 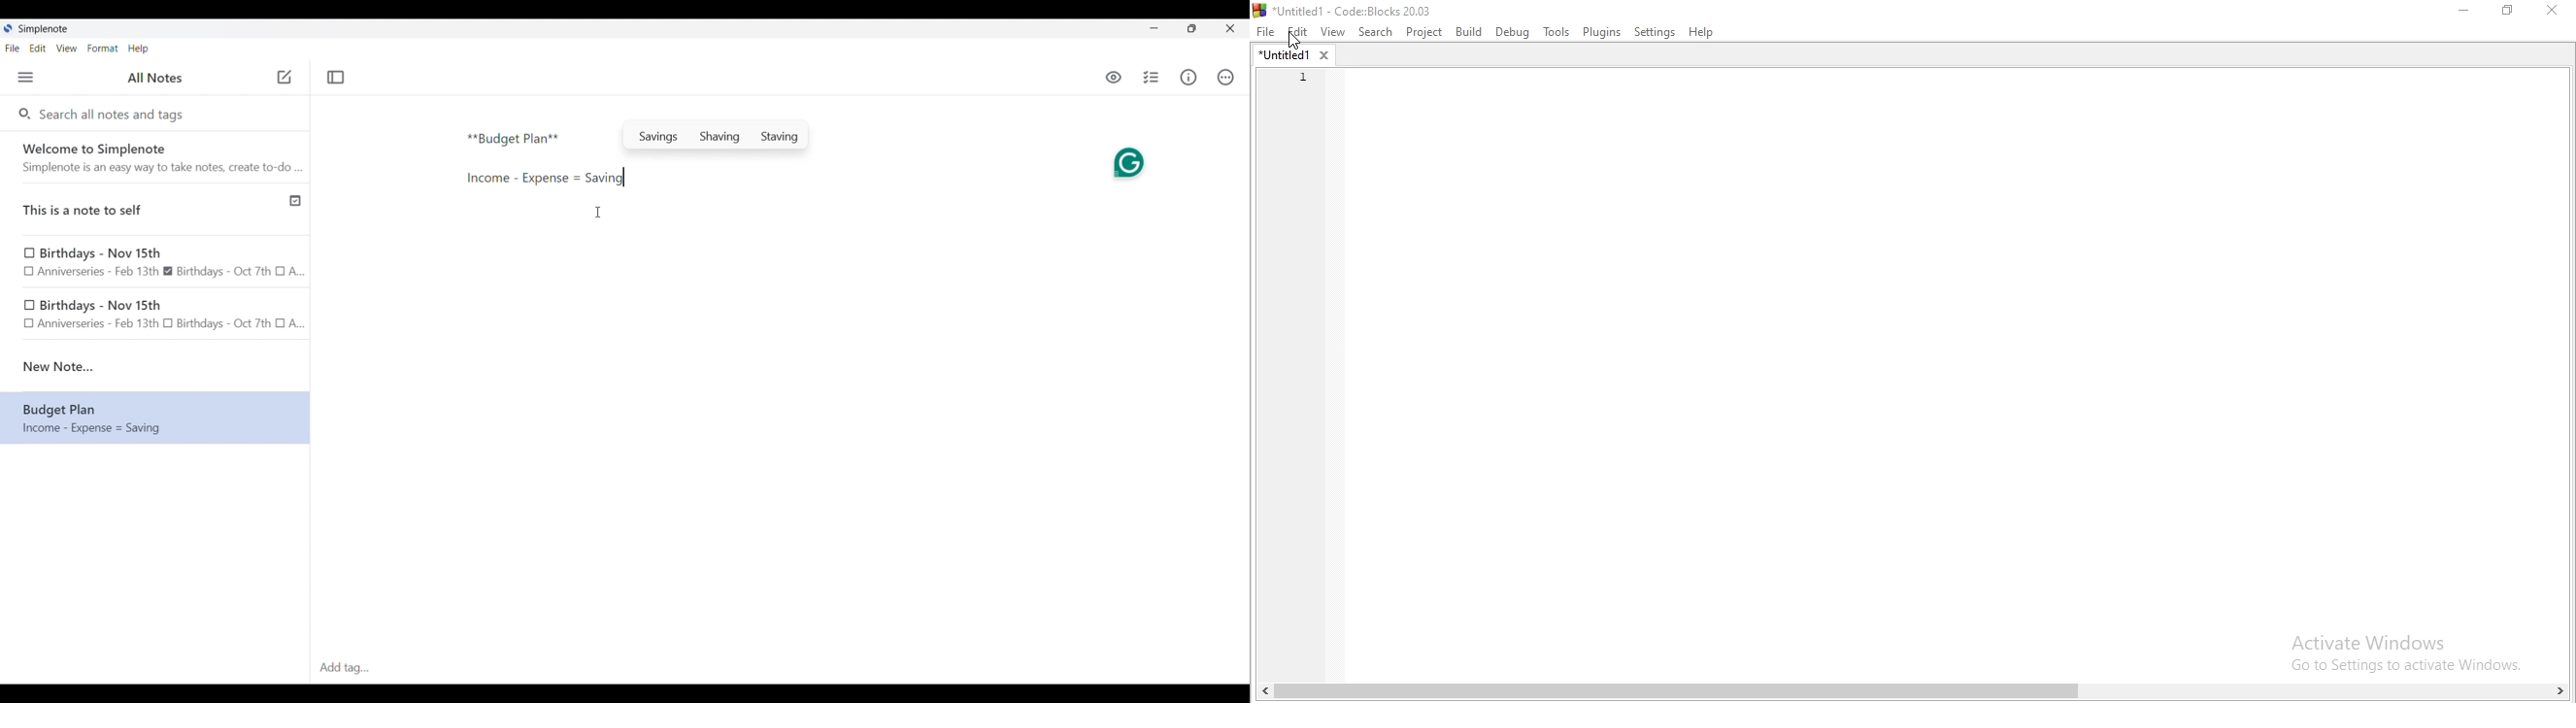 I want to click on Click to type in tags, so click(x=780, y=669).